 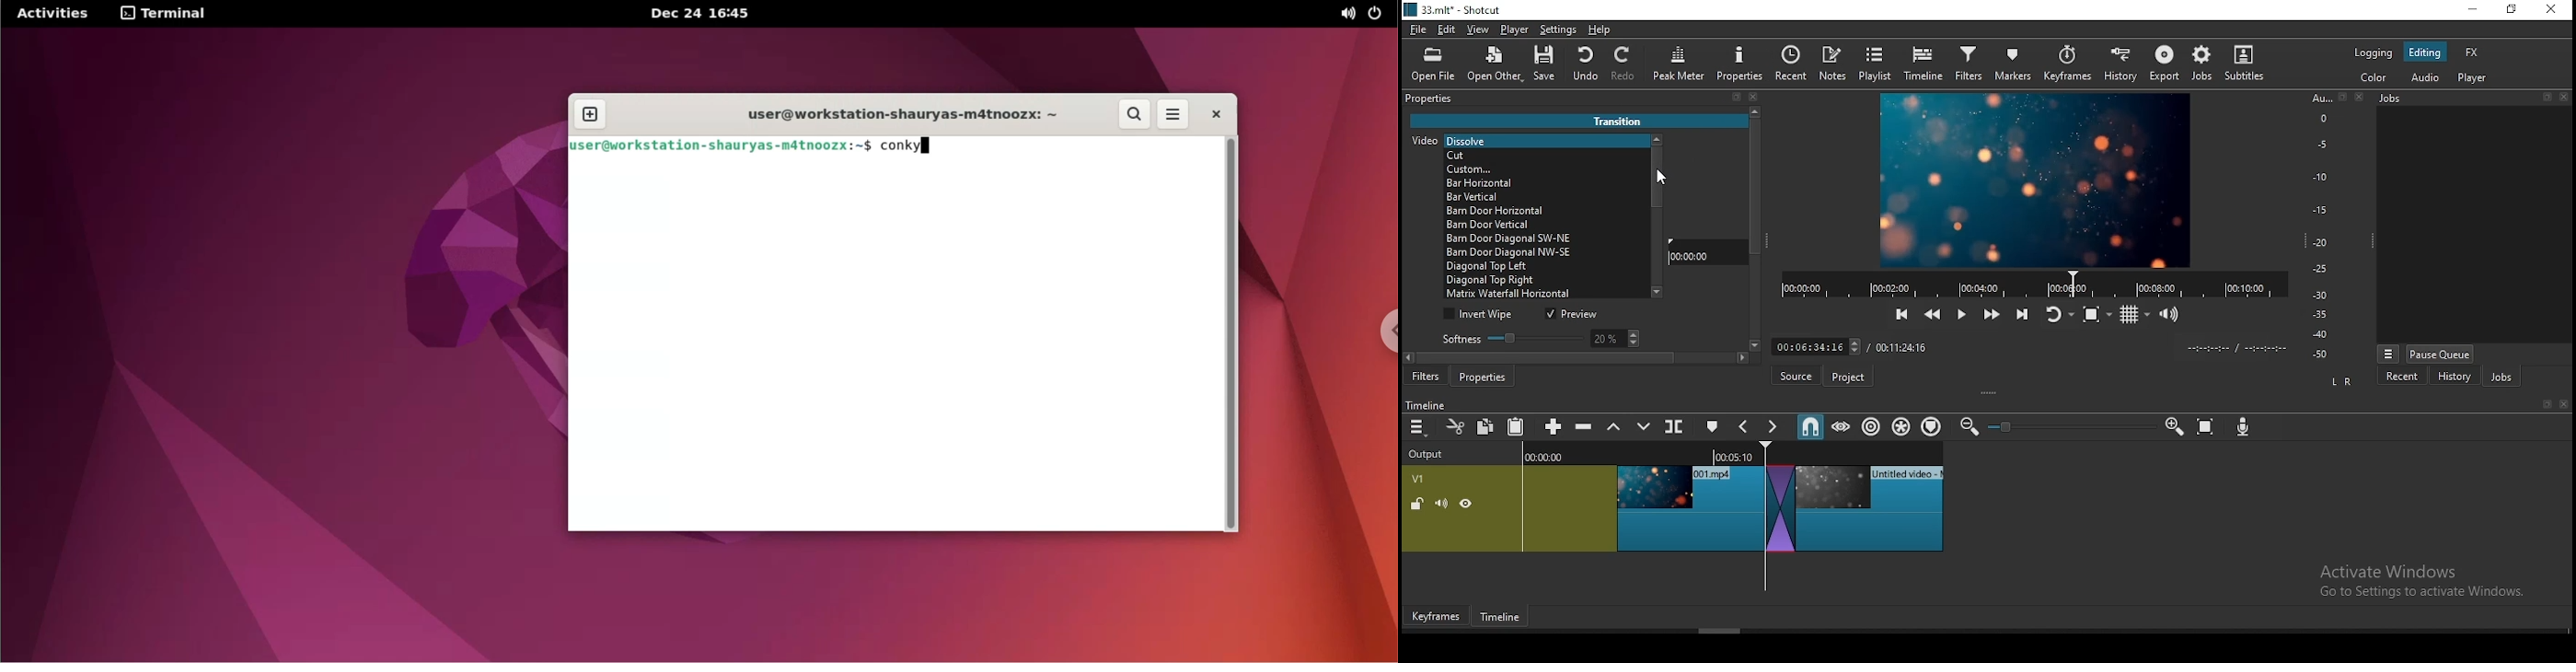 I want to click on properties, so click(x=1486, y=377).